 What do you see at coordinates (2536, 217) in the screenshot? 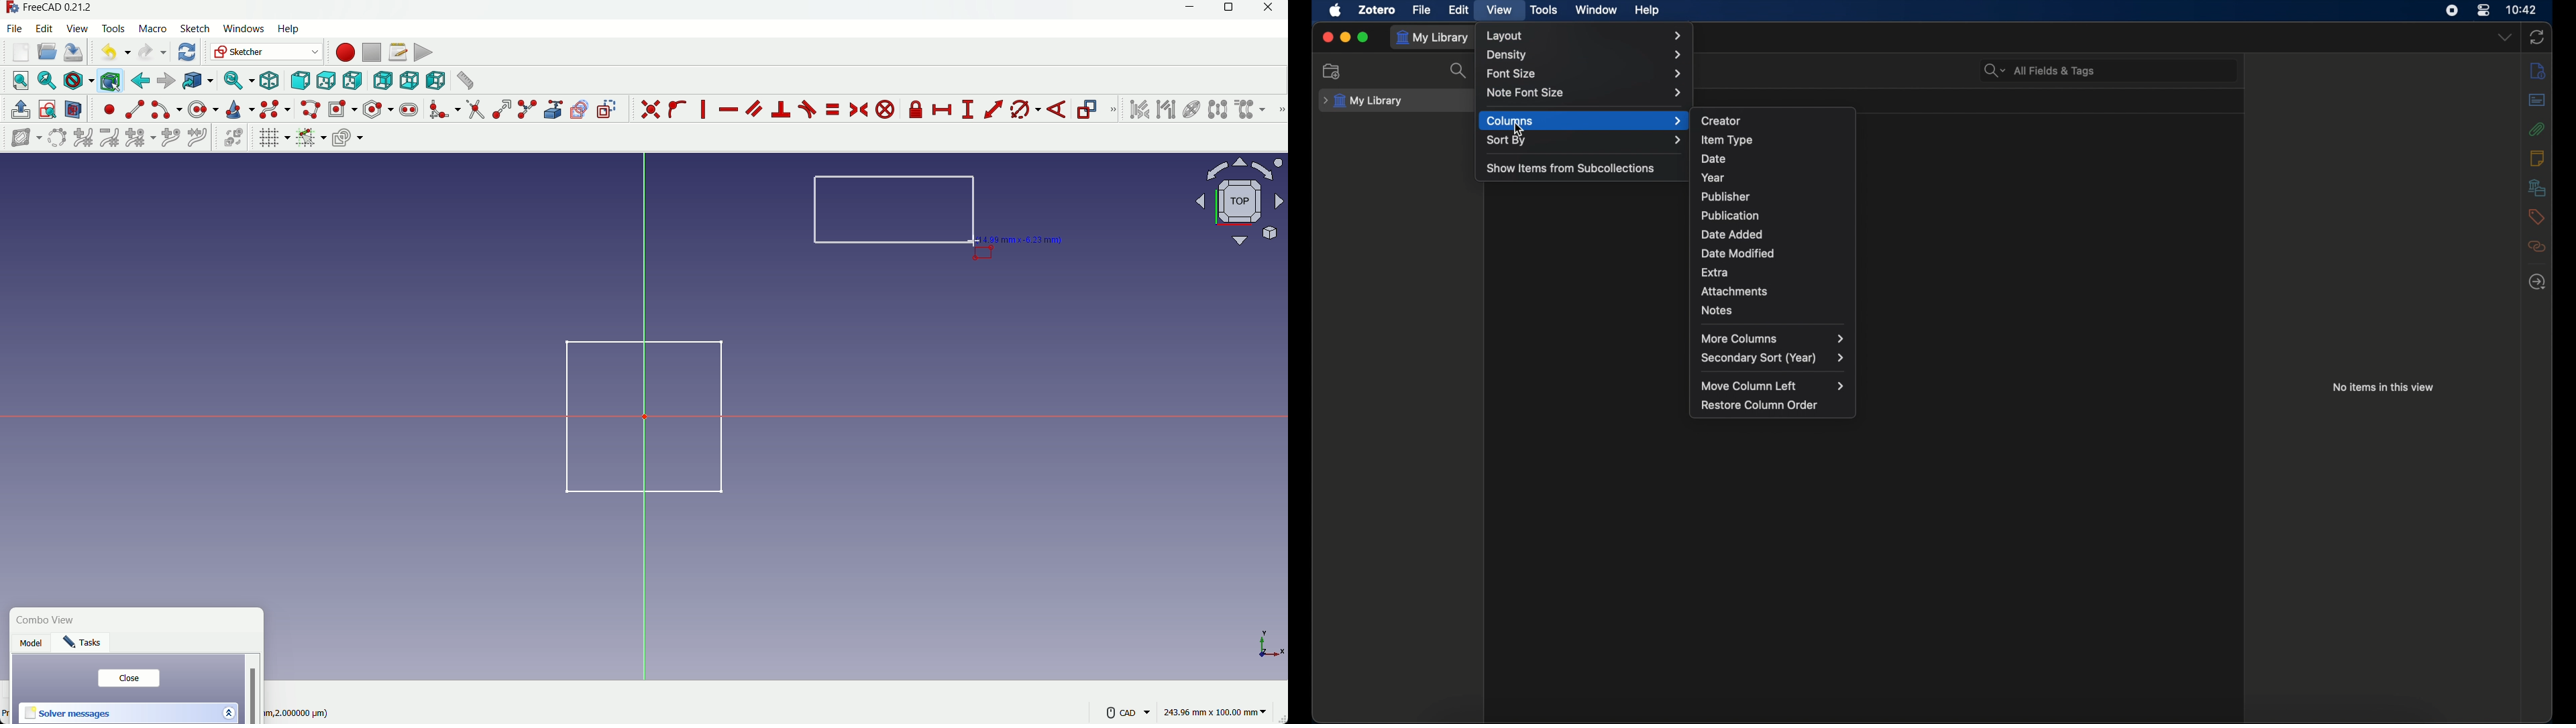
I see `tags` at bounding box center [2536, 217].